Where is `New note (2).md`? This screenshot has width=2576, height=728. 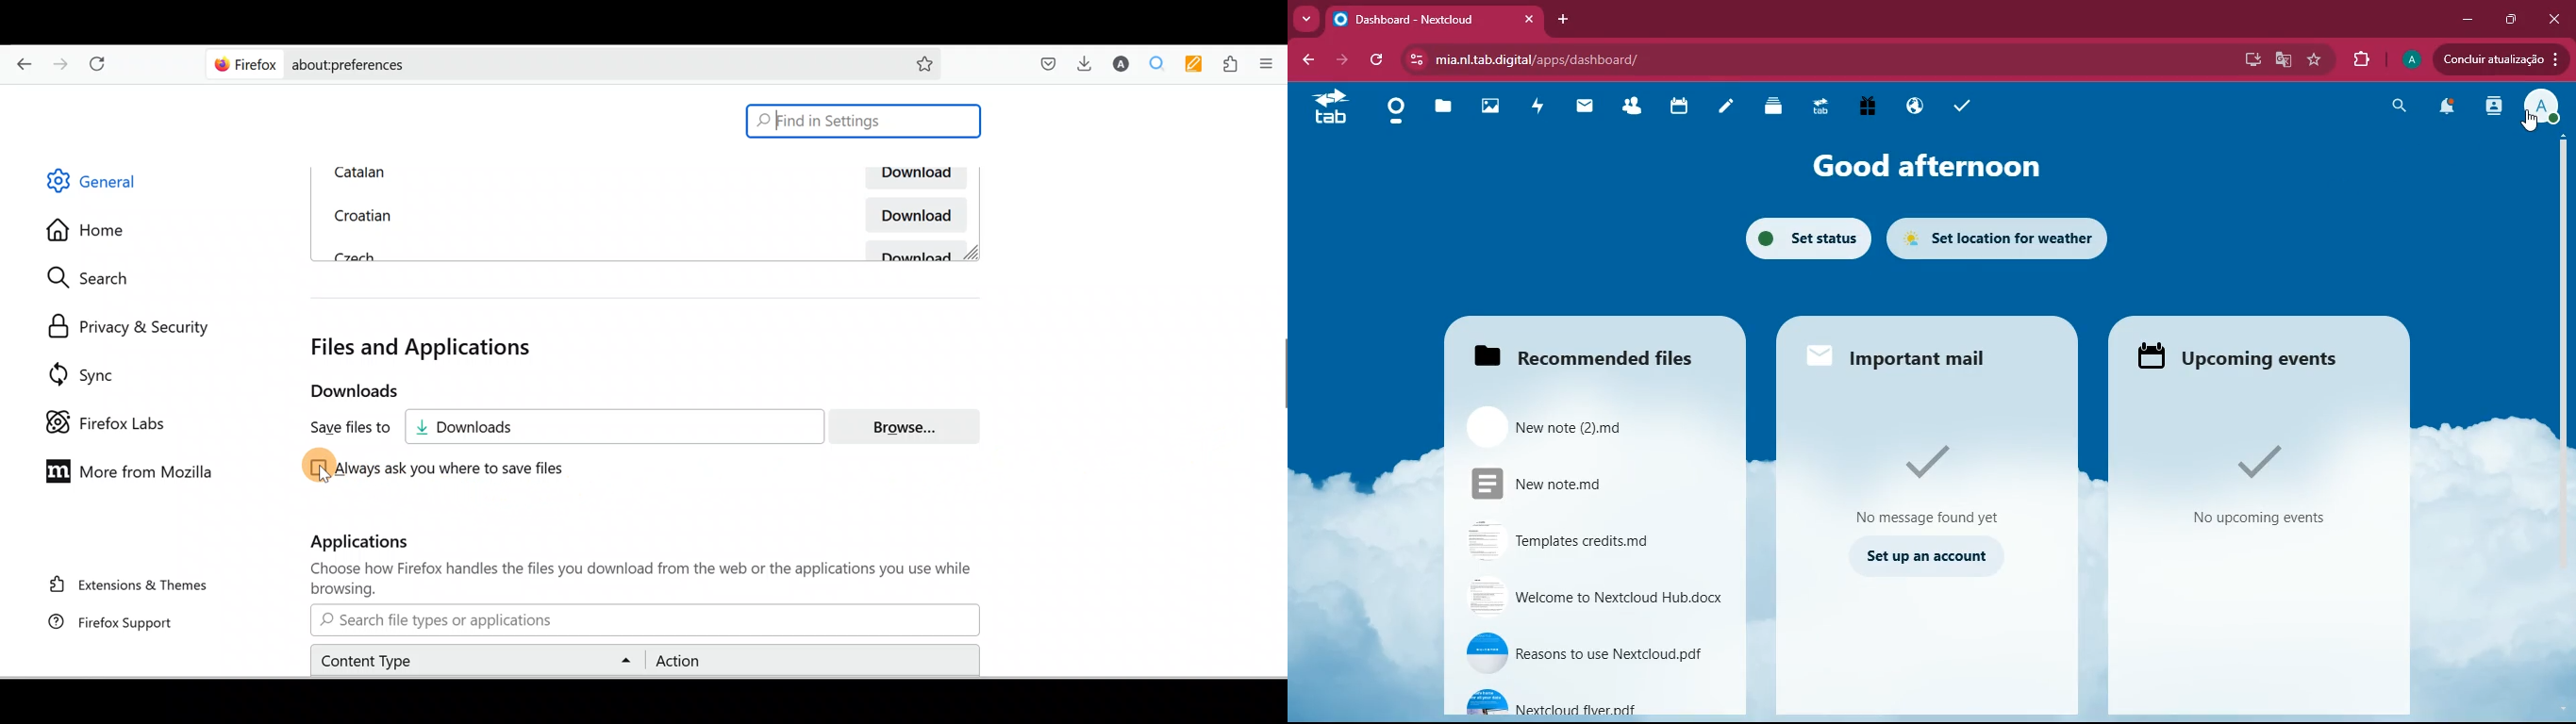 New note (2).md is located at coordinates (1576, 424).